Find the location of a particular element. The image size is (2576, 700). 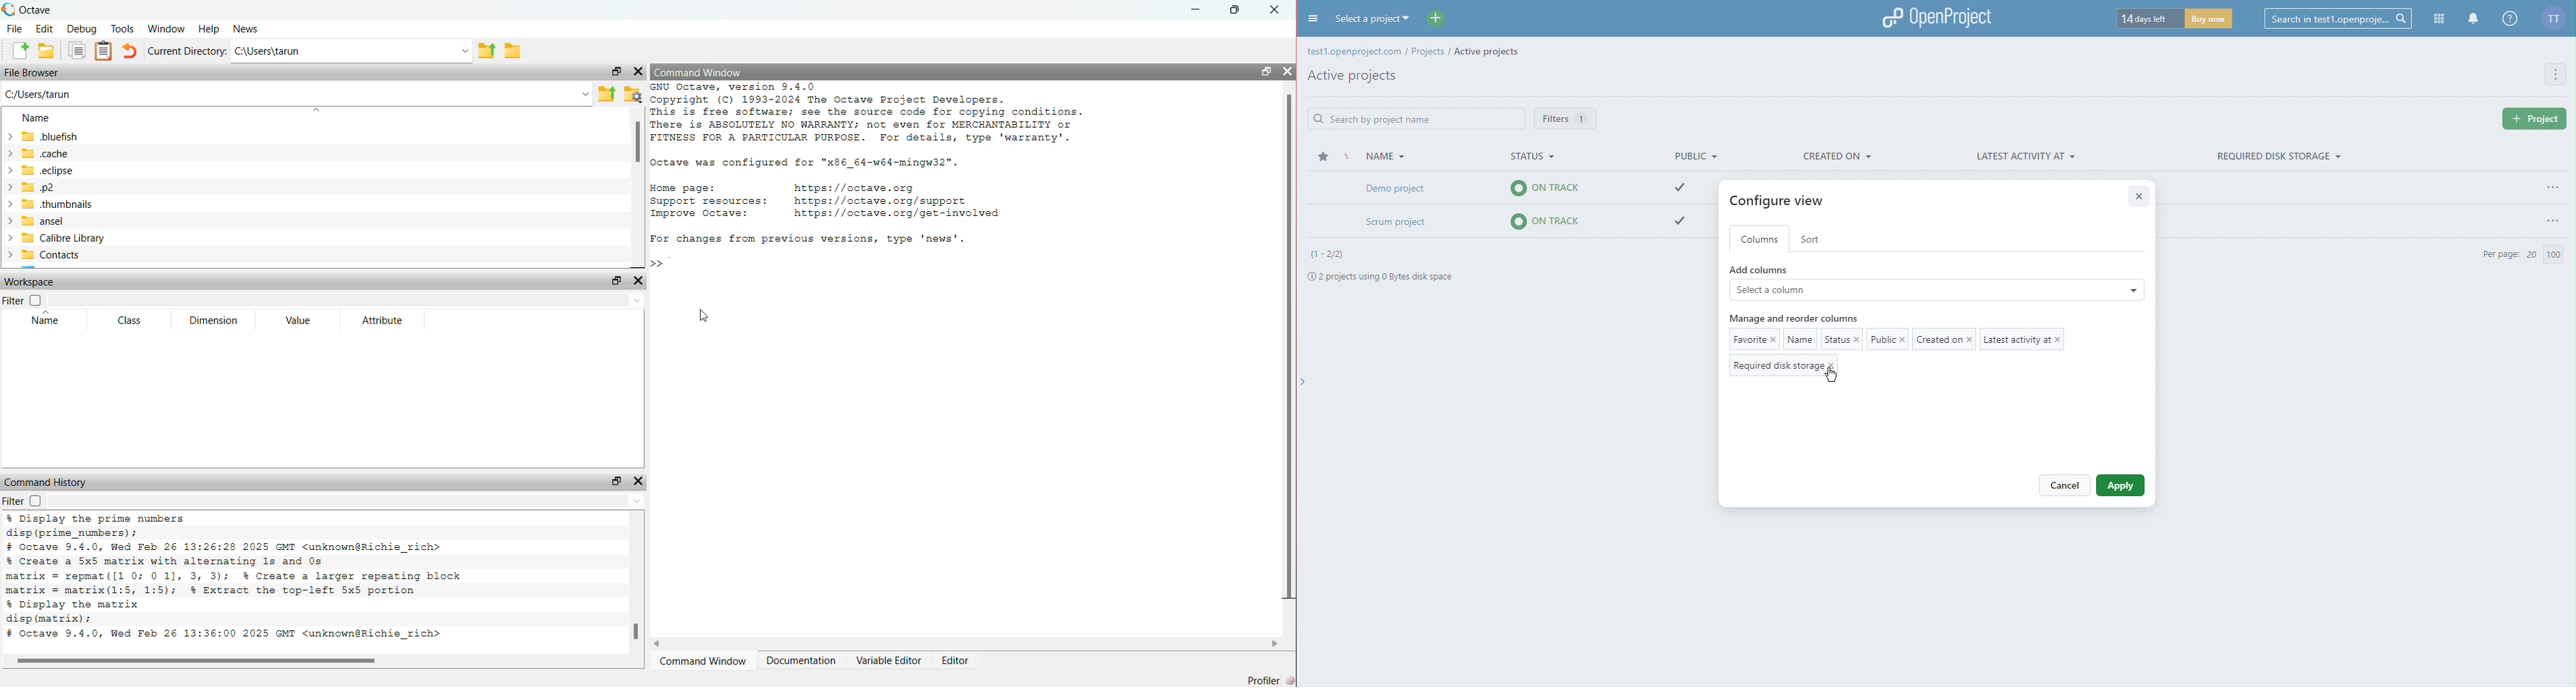

Apply is located at coordinates (2121, 485).